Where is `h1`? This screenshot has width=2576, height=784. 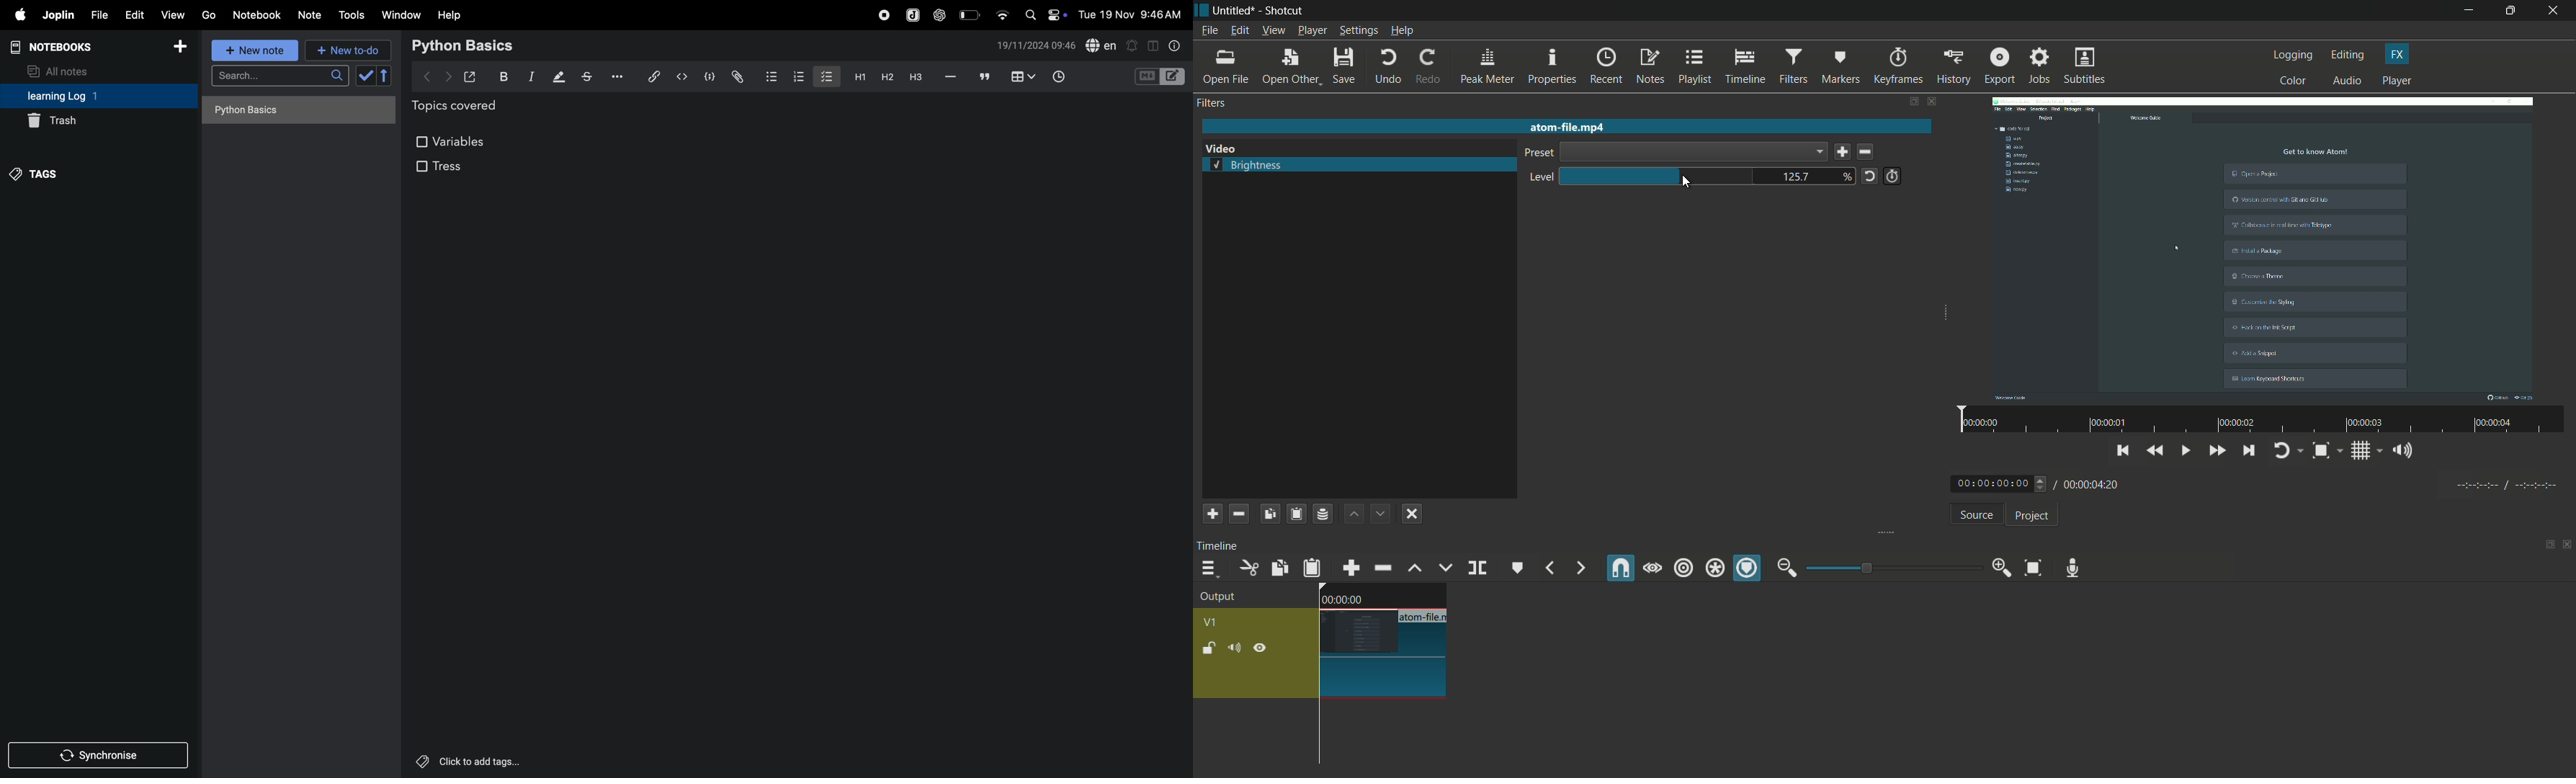 h1 is located at coordinates (857, 76).